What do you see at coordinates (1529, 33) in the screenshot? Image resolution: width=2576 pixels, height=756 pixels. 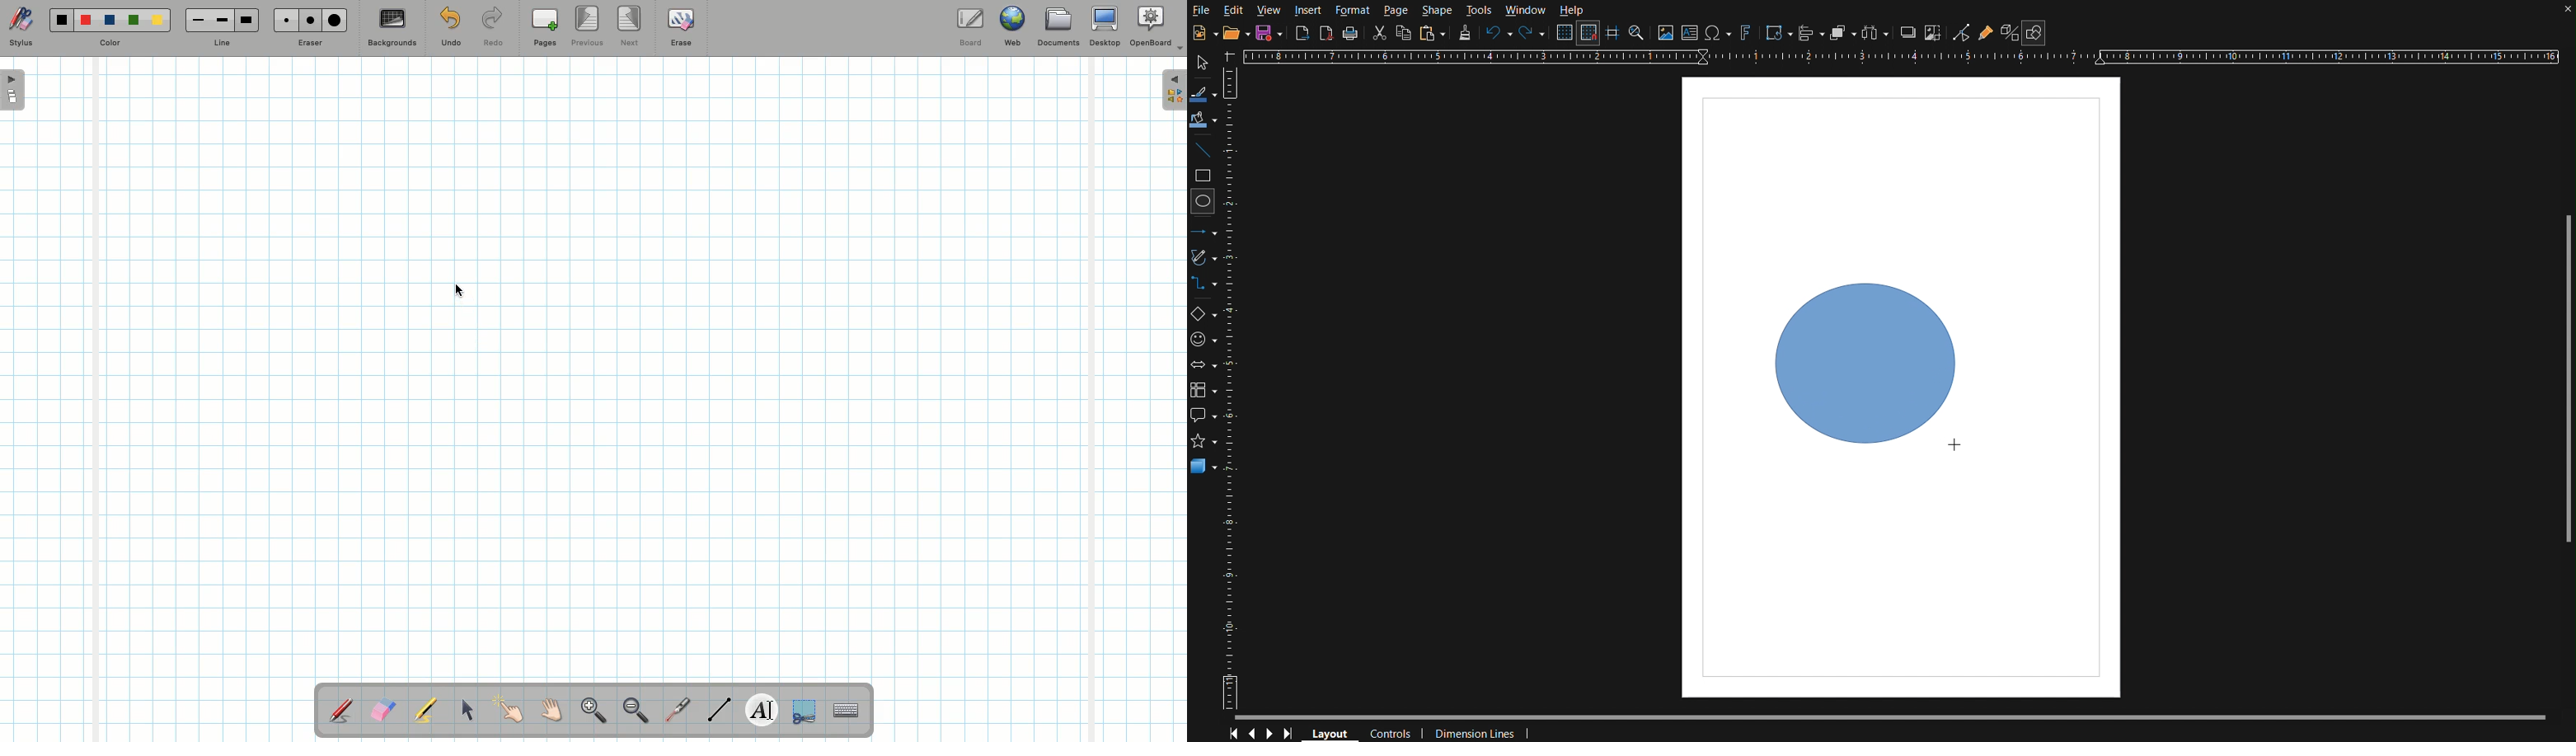 I see `Redo` at bounding box center [1529, 33].